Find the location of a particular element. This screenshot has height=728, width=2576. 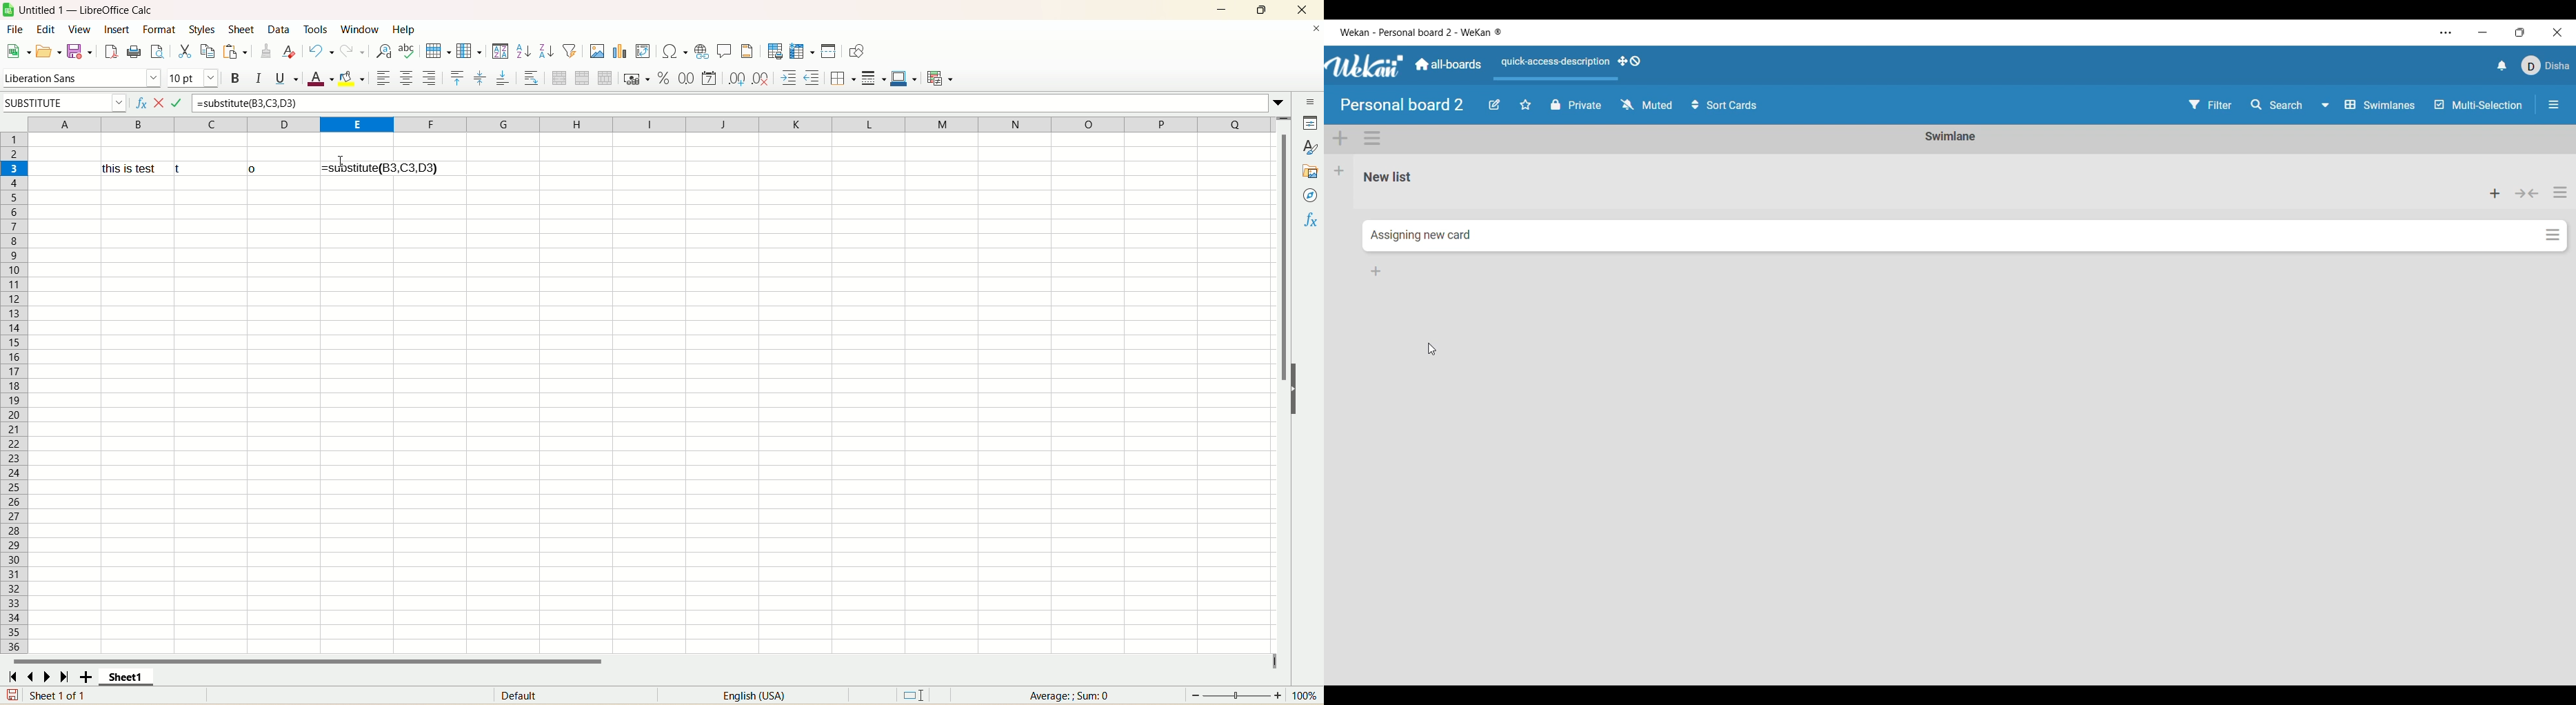

border style is located at coordinates (873, 79).